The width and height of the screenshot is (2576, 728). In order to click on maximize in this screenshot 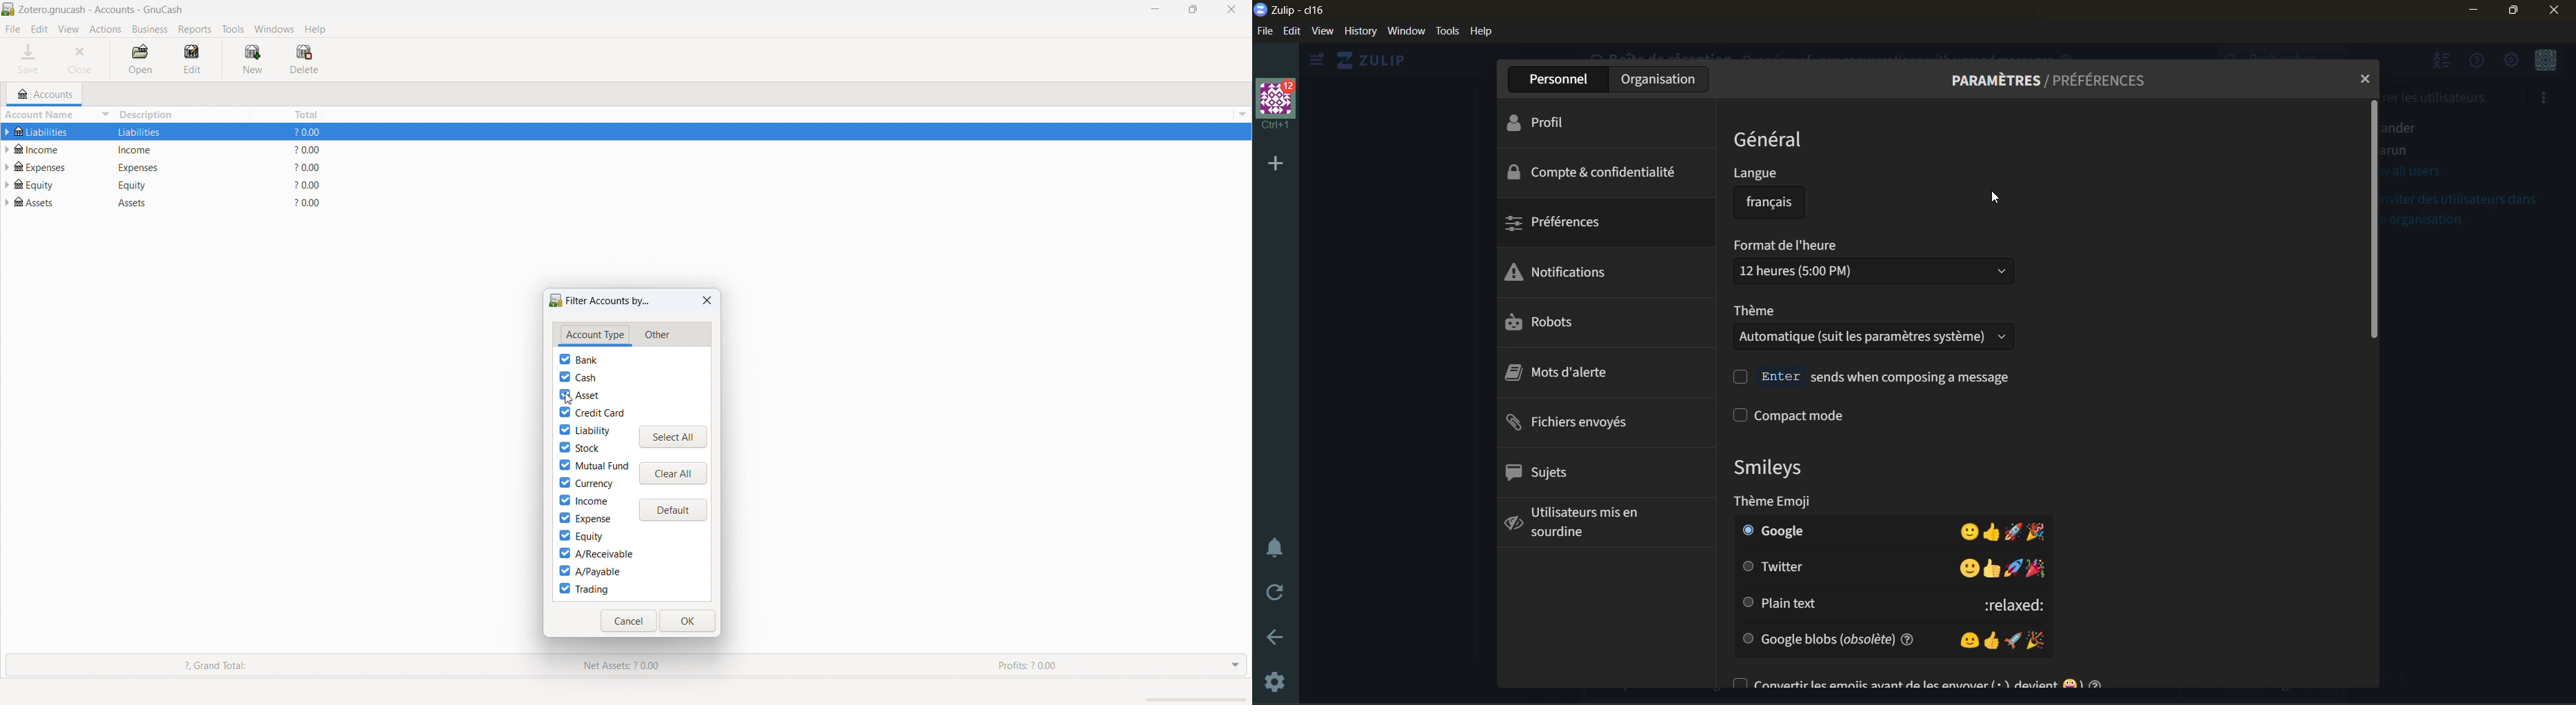, I will do `click(1193, 8)`.